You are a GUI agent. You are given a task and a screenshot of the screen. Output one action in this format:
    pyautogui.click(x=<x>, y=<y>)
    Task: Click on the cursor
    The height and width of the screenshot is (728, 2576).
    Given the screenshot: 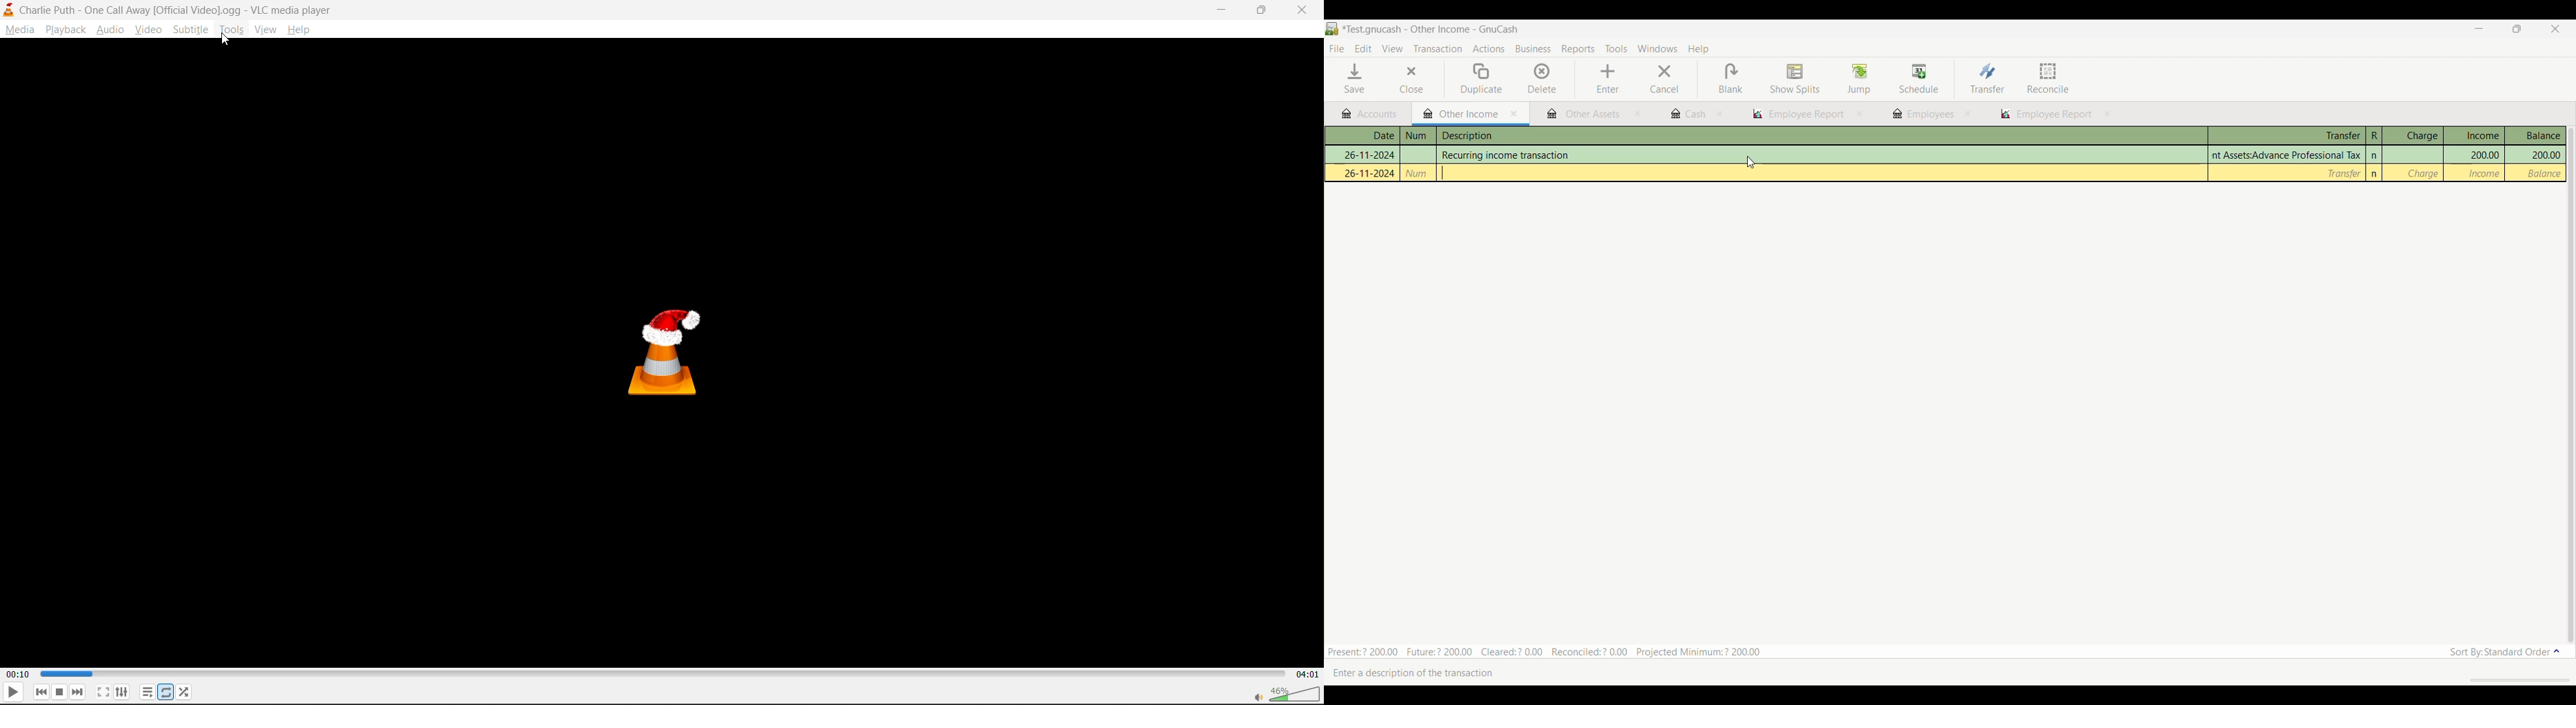 What is the action you would take?
    pyautogui.click(x=225, y=39)
    